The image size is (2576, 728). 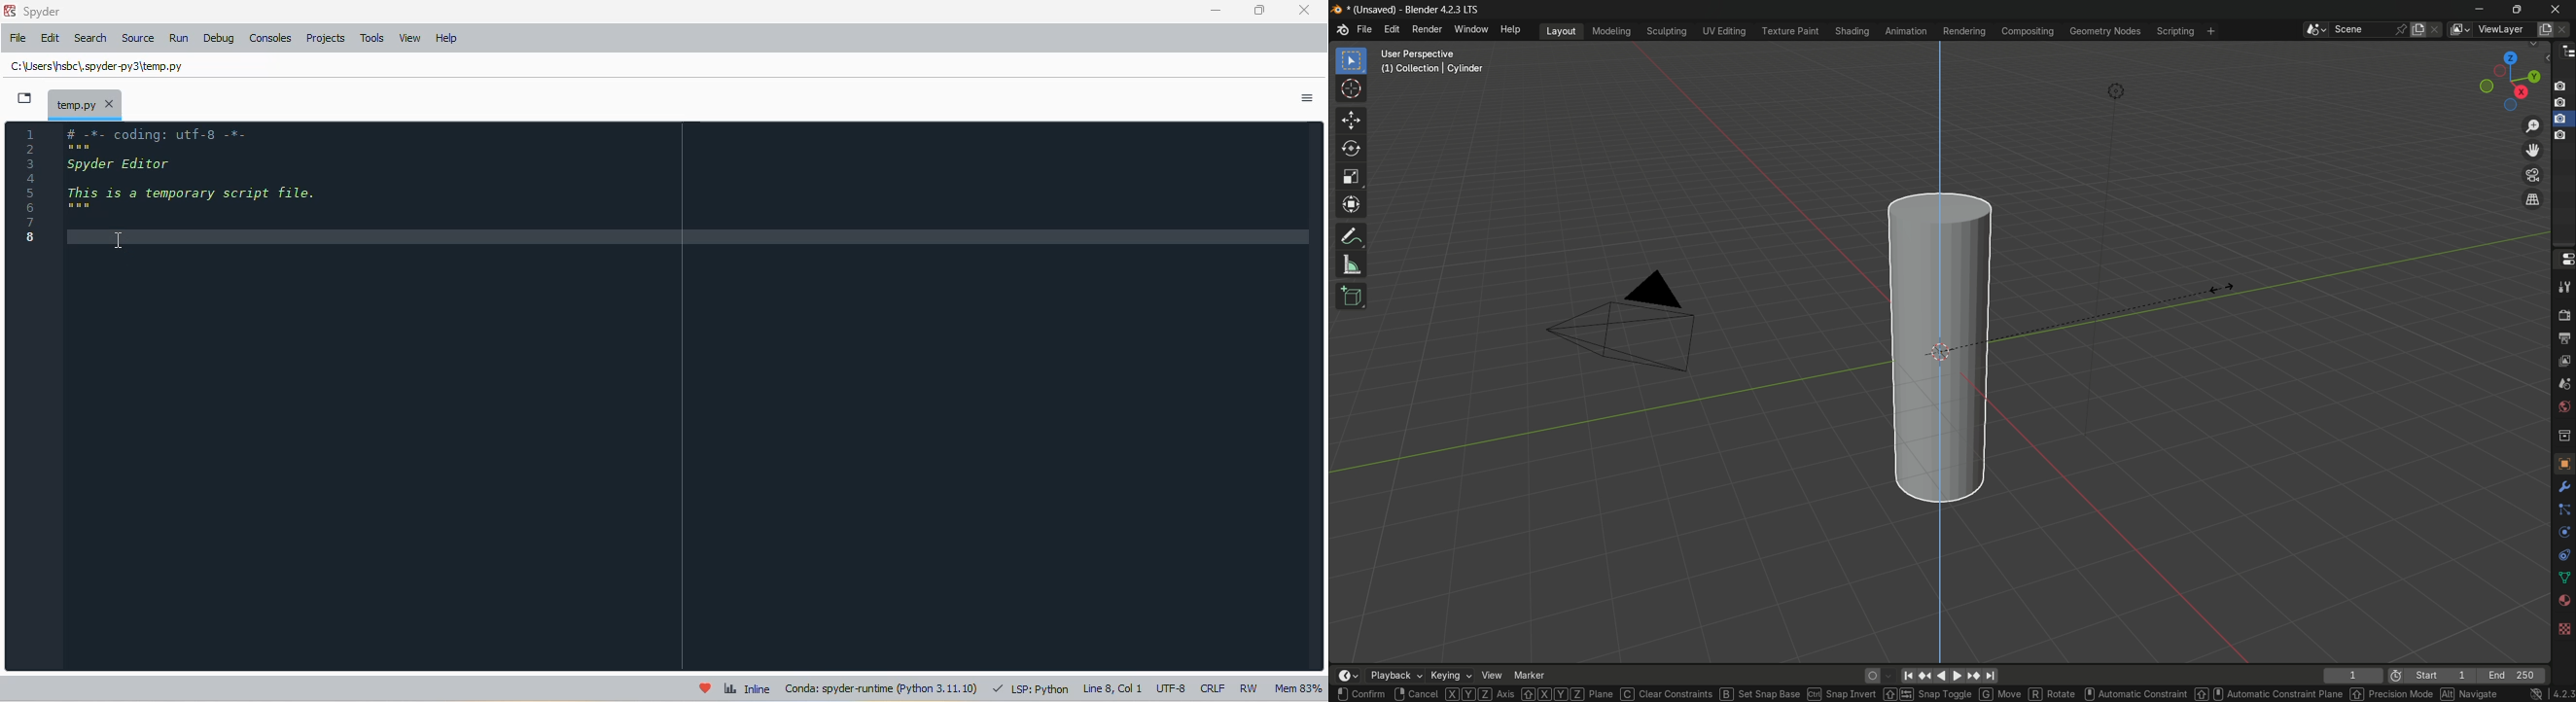 I want to click on annotate, so click(x=1350, y=237).